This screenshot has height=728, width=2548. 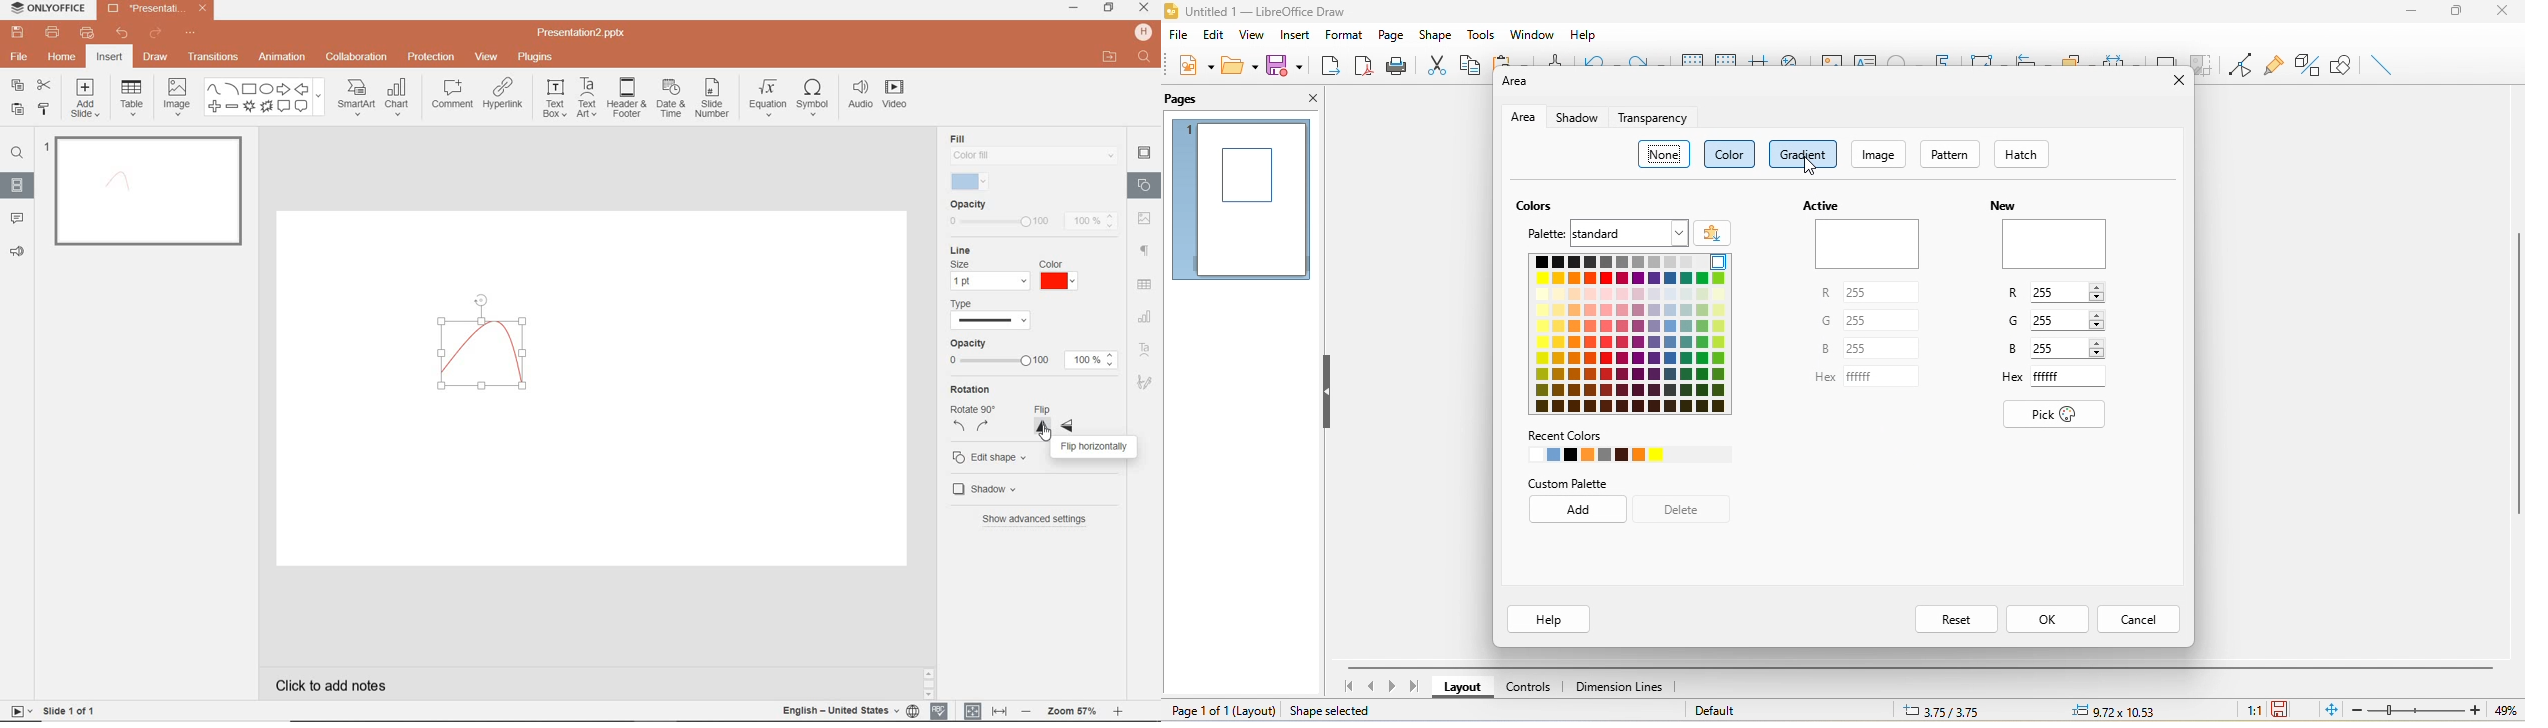 I want to click on close, so click(x=1307, y=100).